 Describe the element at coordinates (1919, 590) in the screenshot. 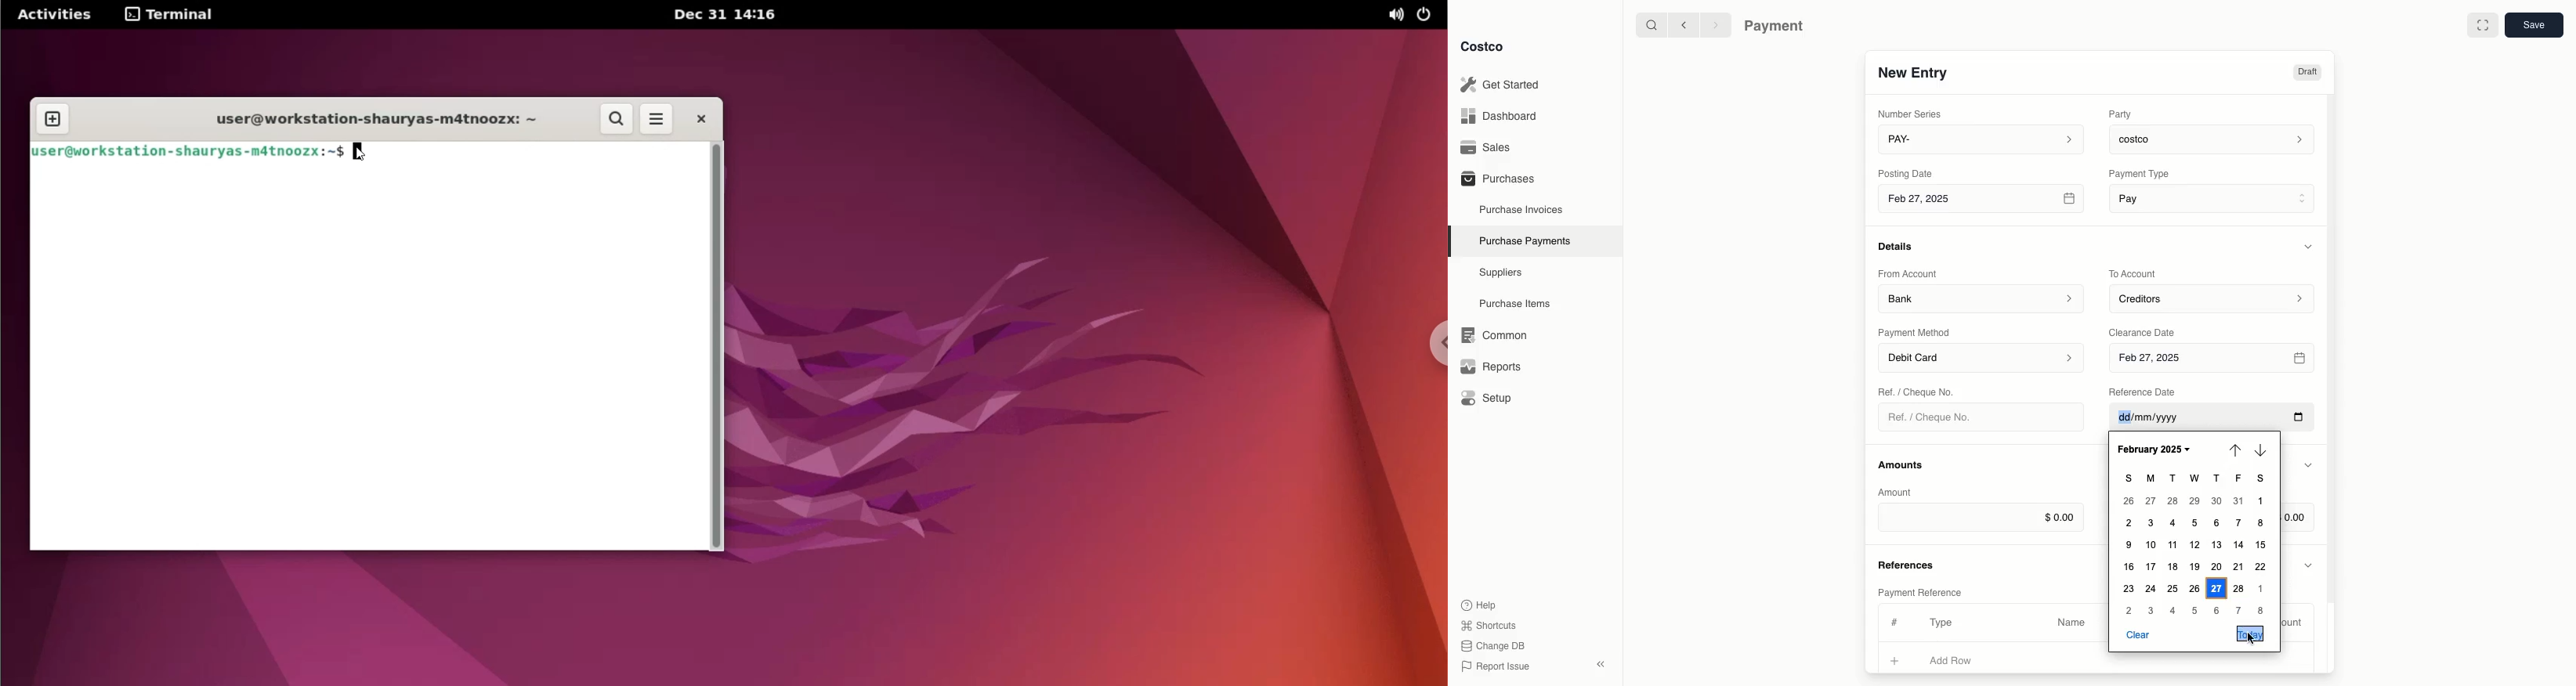

I see `Payment Reference` at that location.